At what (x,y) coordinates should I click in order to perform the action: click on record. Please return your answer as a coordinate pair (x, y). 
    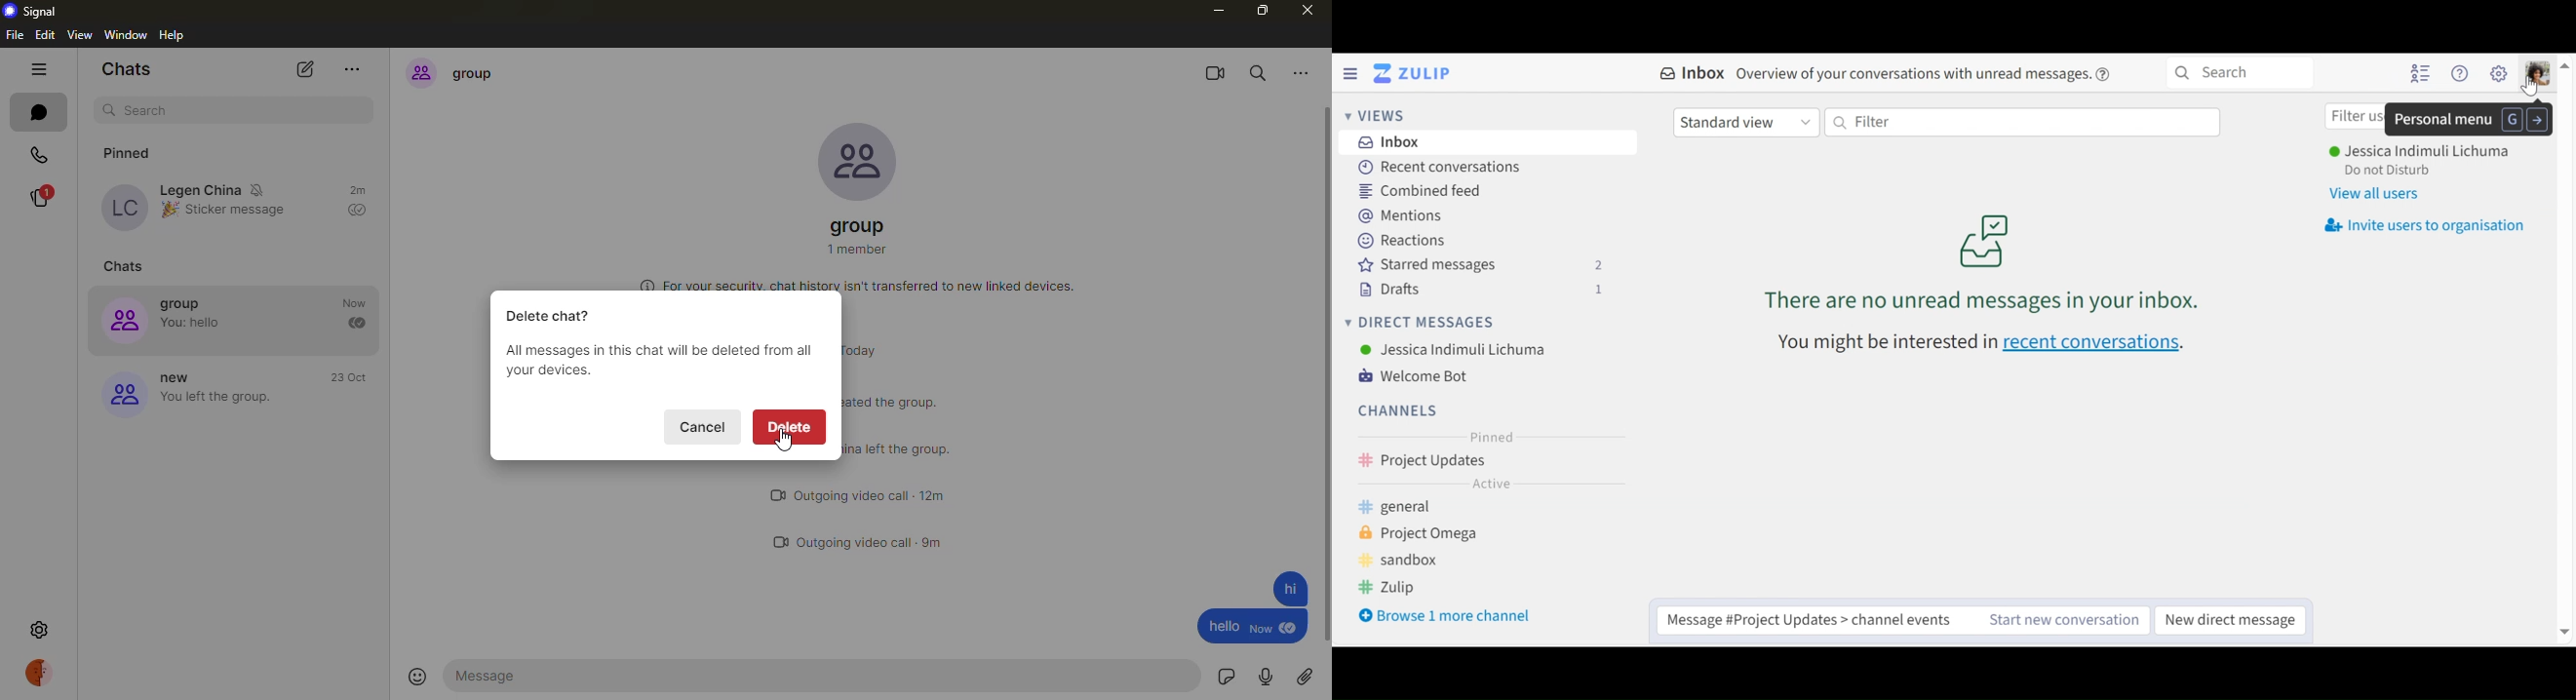
    Looking at the image, I should click on (1265, 678).